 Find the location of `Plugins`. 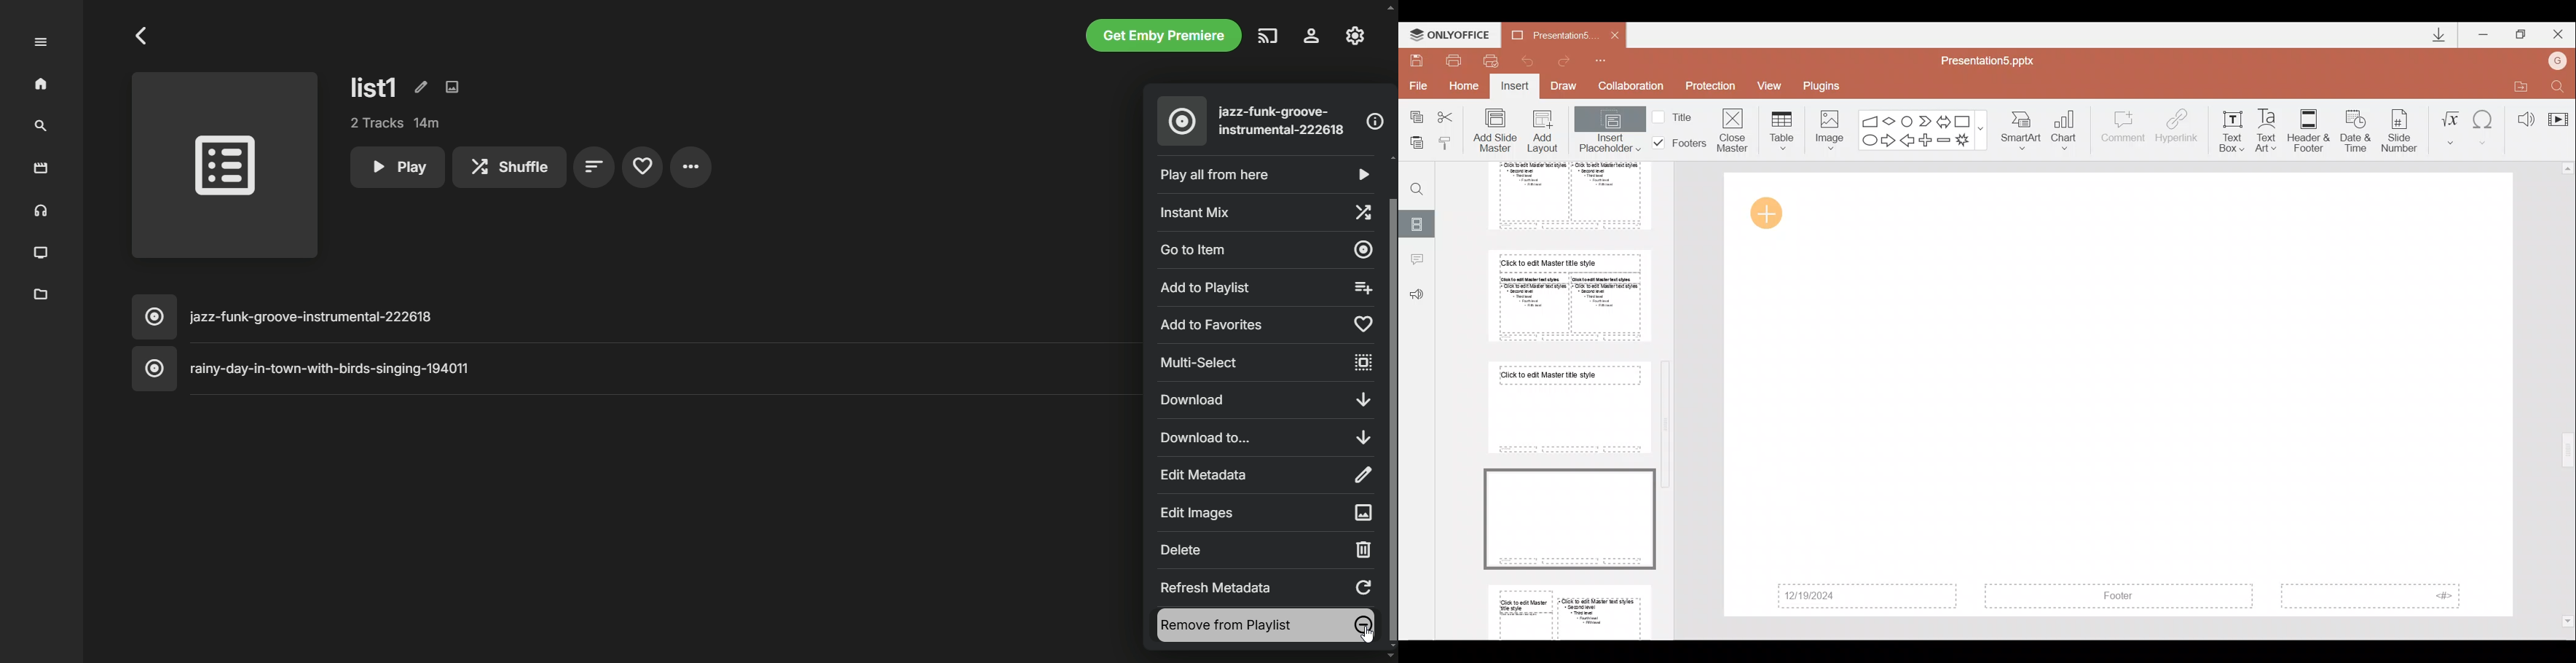

Plugins is located at coordinates (1826, 84).